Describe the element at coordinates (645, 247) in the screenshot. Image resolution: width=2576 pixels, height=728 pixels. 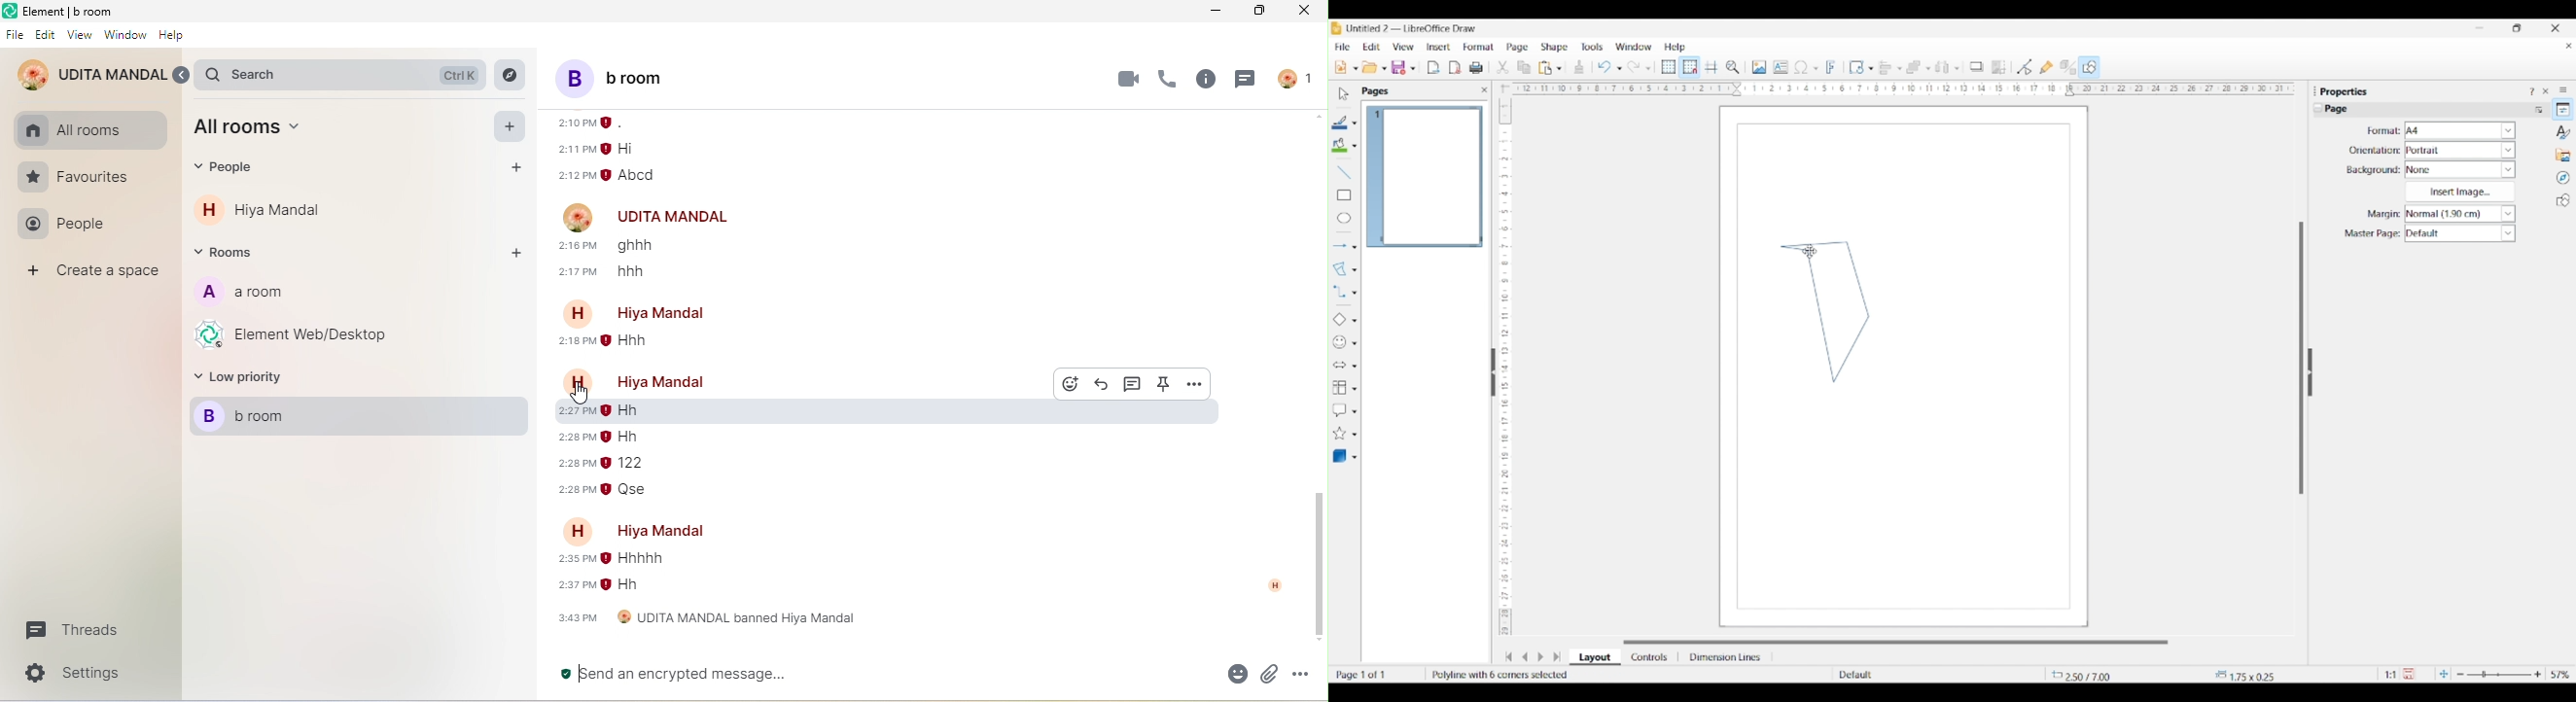
I see `ghhh-older message from udita` at that location.